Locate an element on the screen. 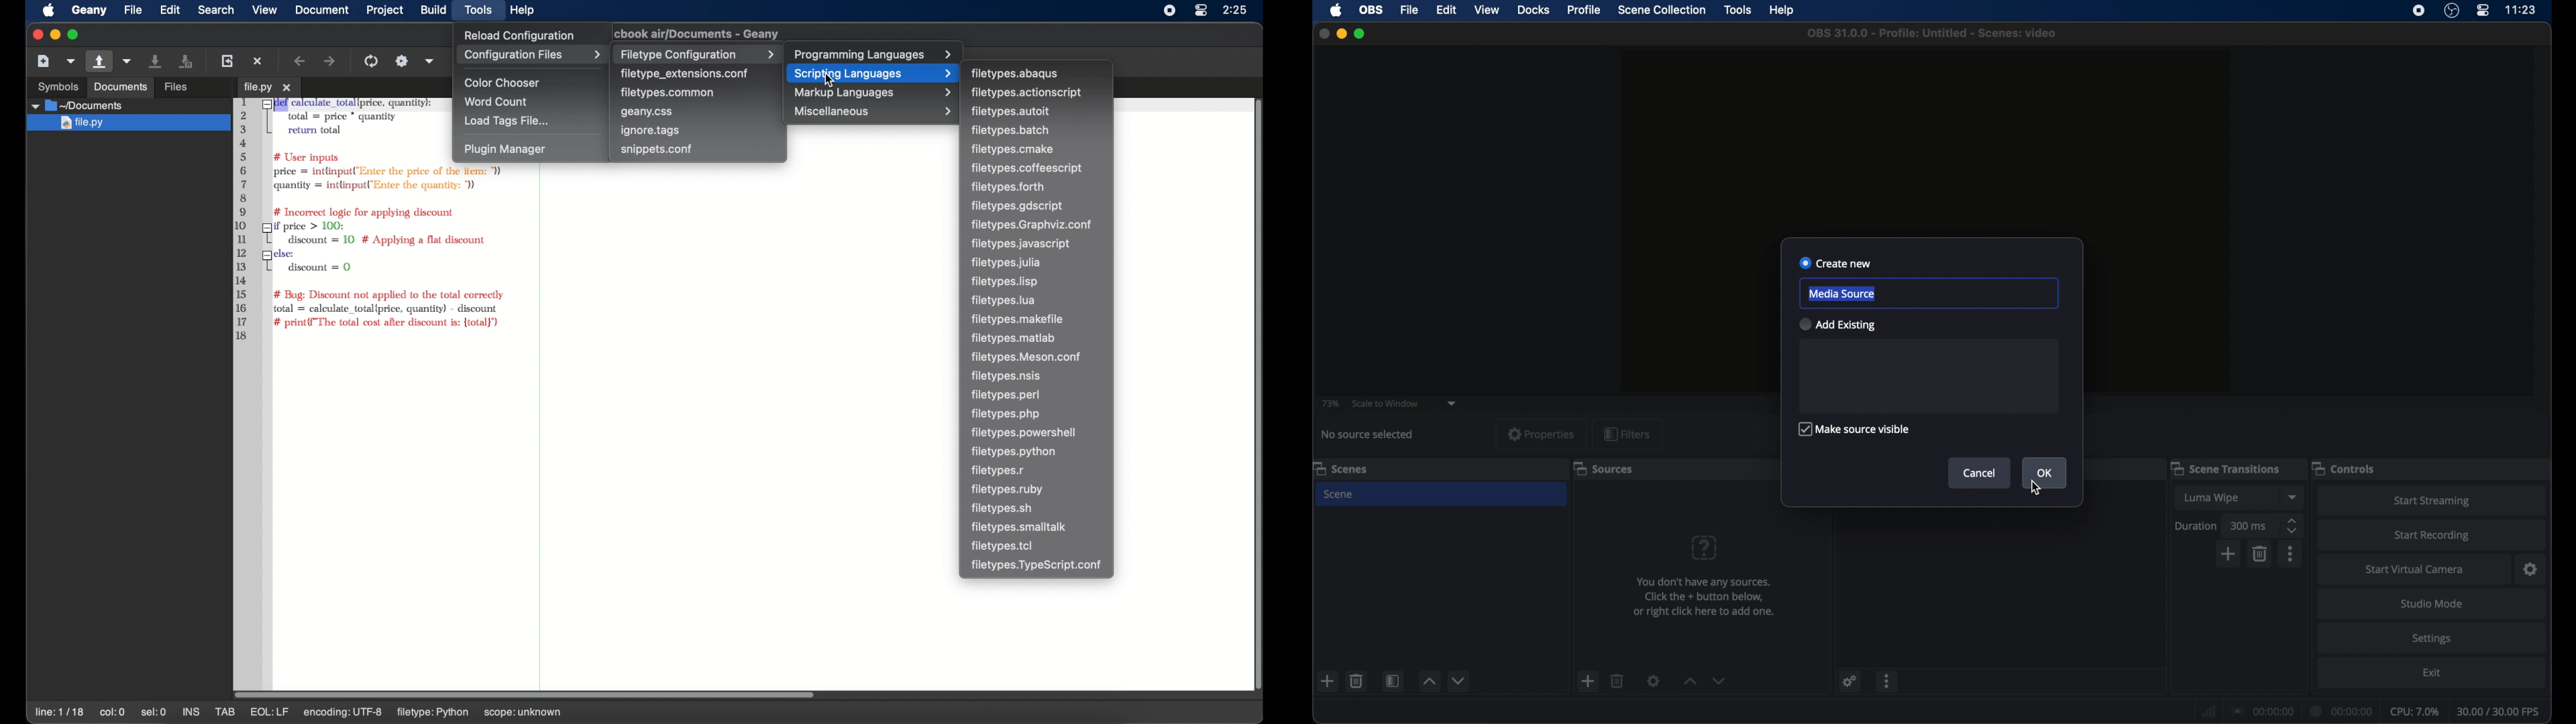 The width and height of the screenshot is (2576, 728). duration is located at coordinates (2195, 527).